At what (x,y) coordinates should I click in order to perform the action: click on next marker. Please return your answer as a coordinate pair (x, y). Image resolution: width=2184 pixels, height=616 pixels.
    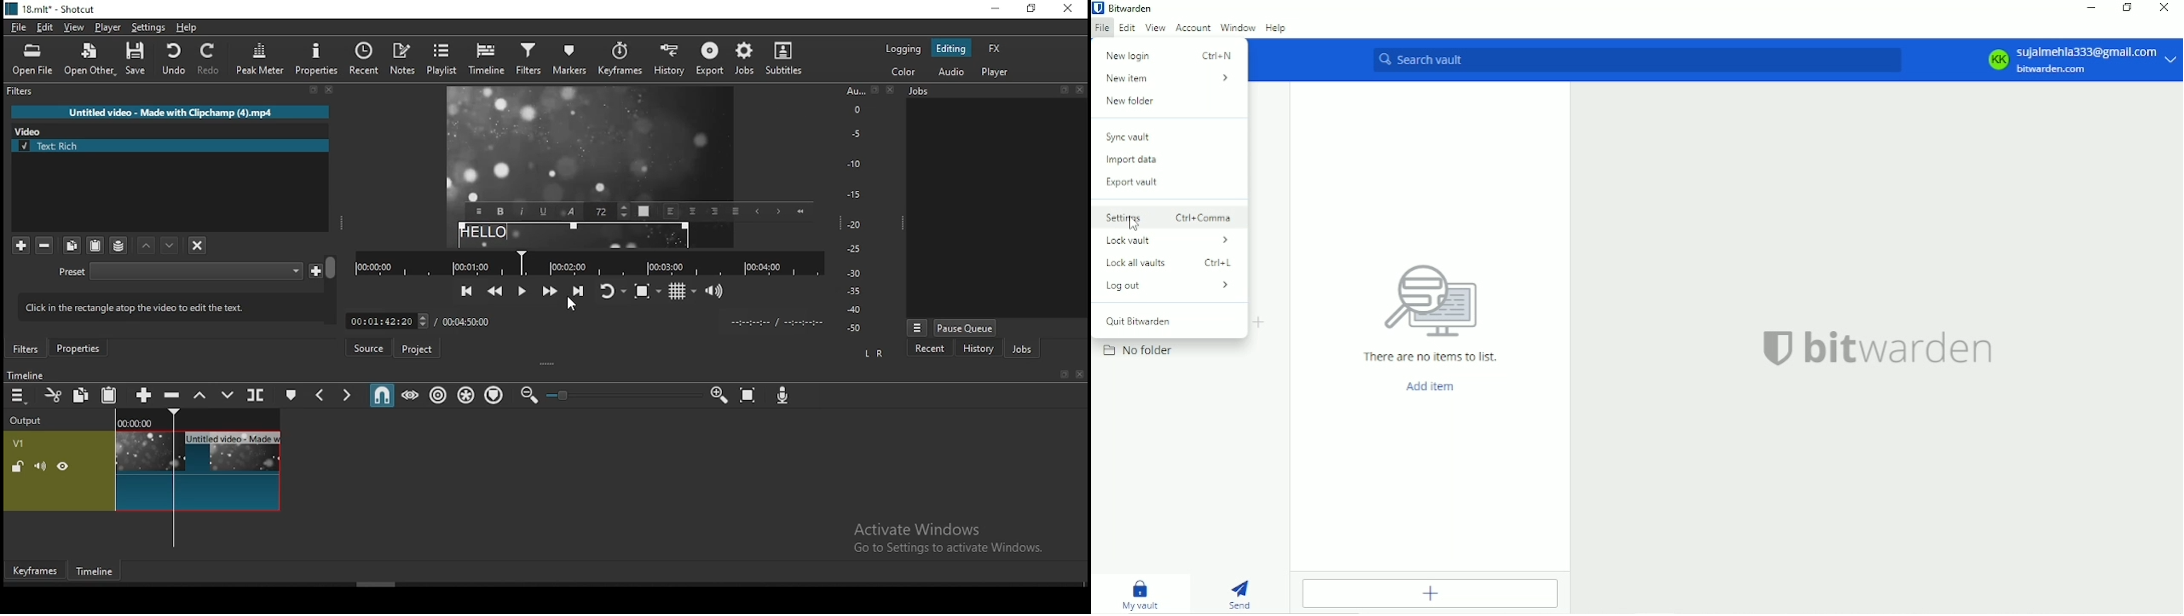
    Looking at the image, I should click on (347, 393).